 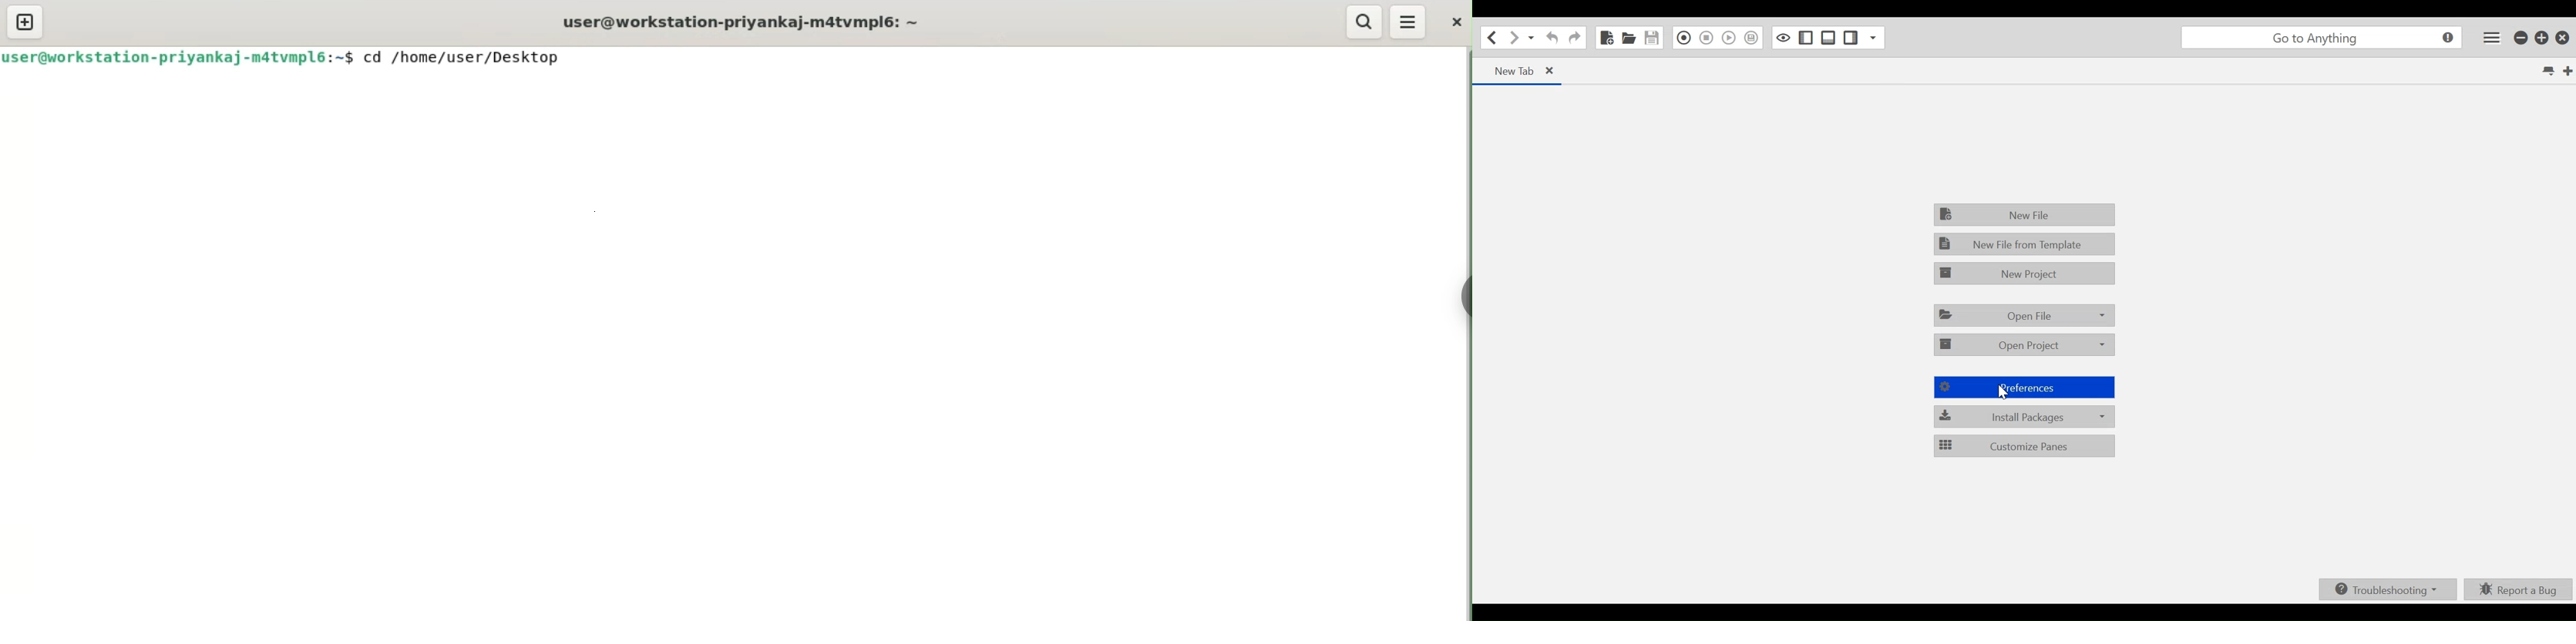 I want to click on Close, so click(x=2562, y=37).